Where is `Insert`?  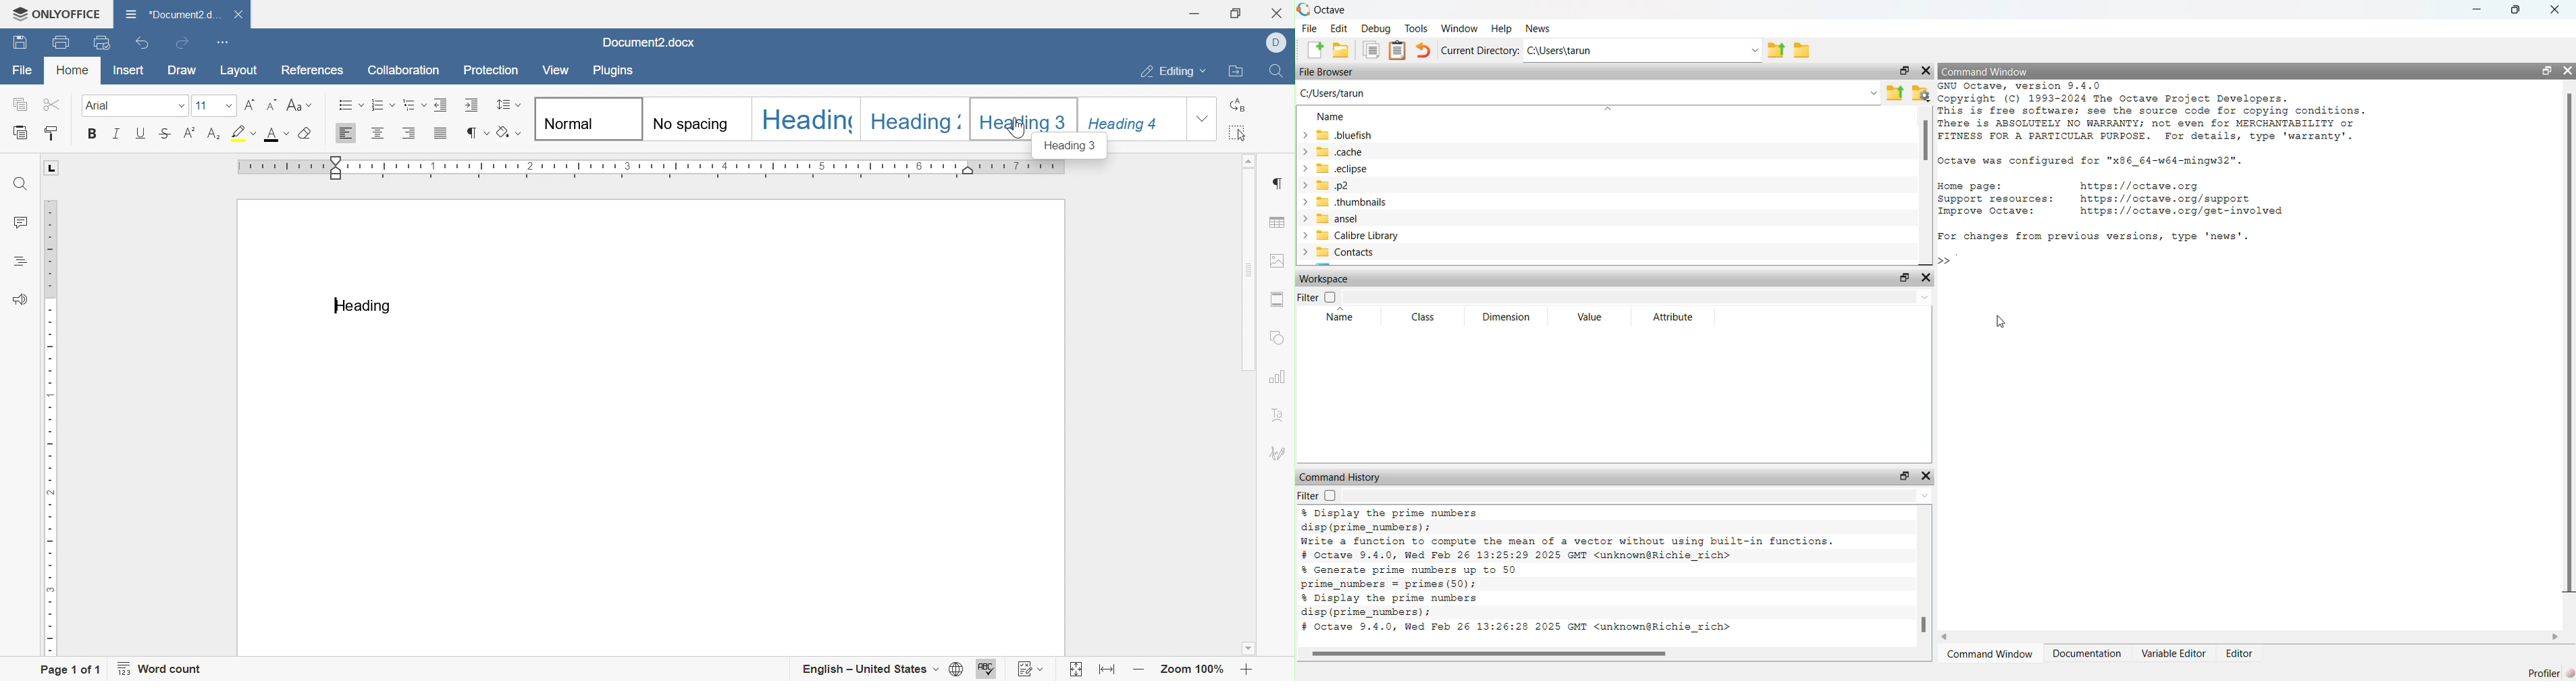
Insert is located at coordinates (128, 69).